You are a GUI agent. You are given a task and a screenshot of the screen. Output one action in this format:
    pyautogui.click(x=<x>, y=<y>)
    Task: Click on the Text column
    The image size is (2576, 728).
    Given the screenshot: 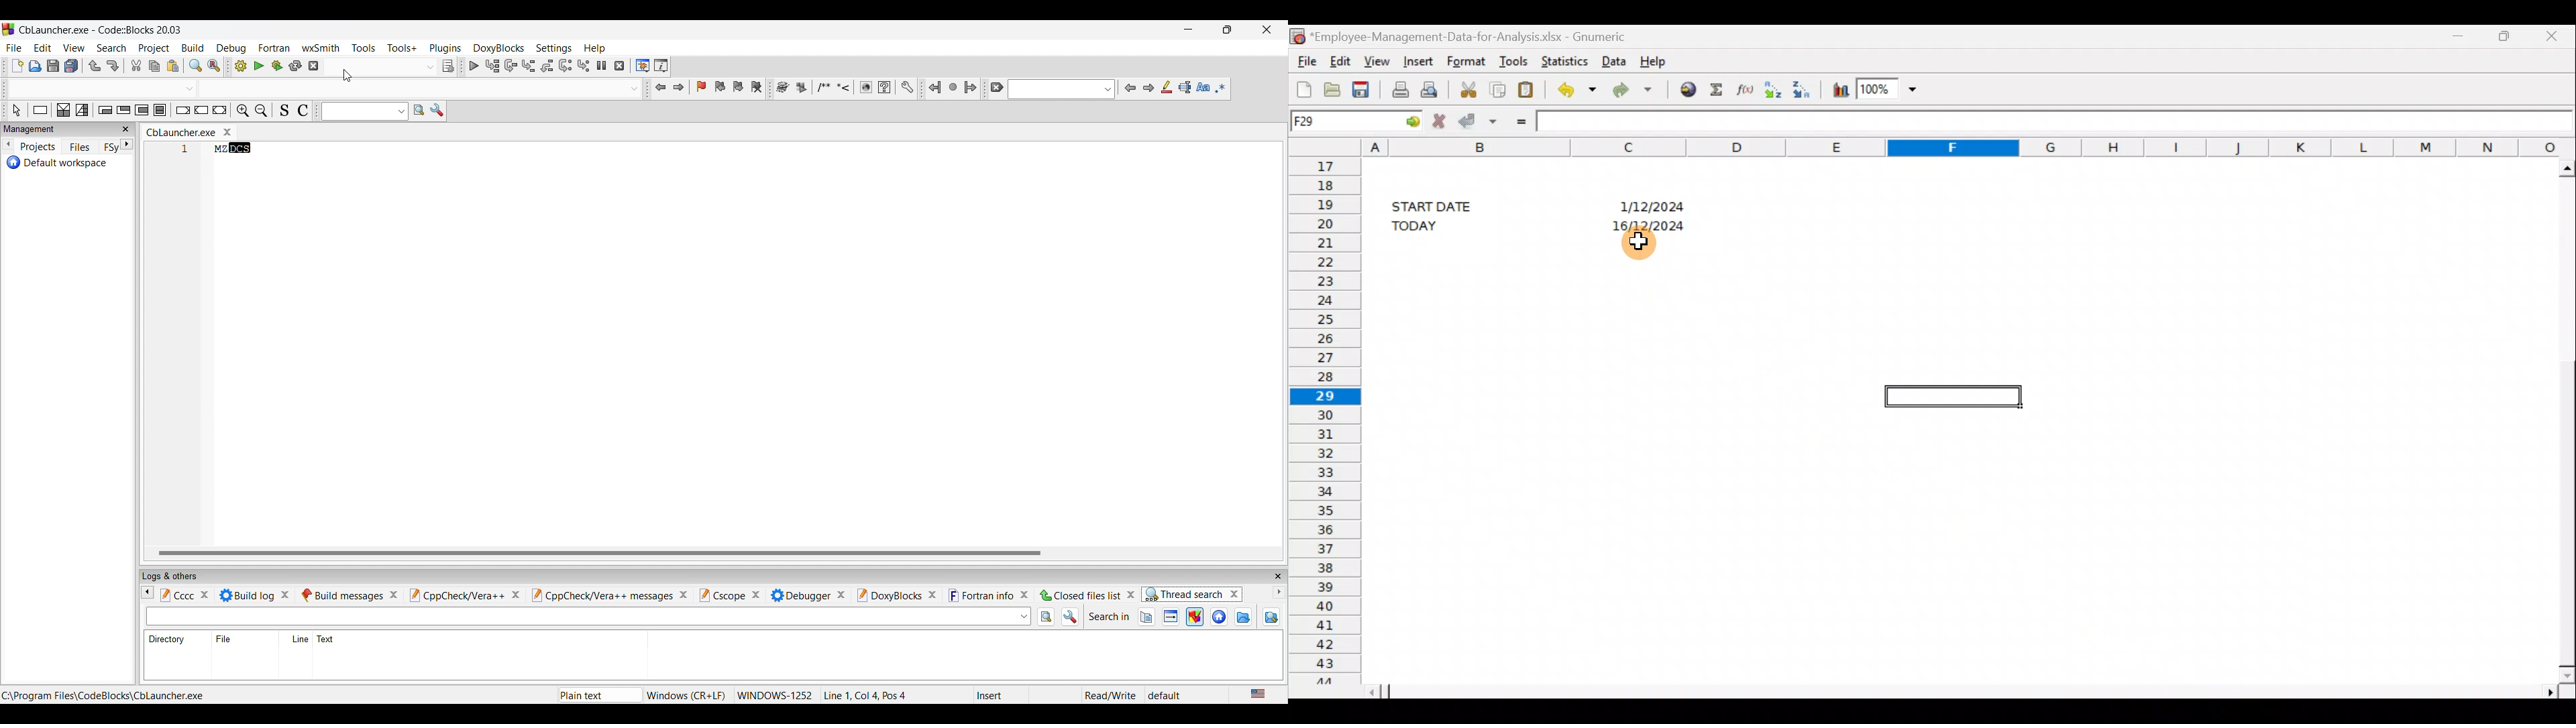 What is the action you would take?
    pyautogui.click(x=326, y=639)
    